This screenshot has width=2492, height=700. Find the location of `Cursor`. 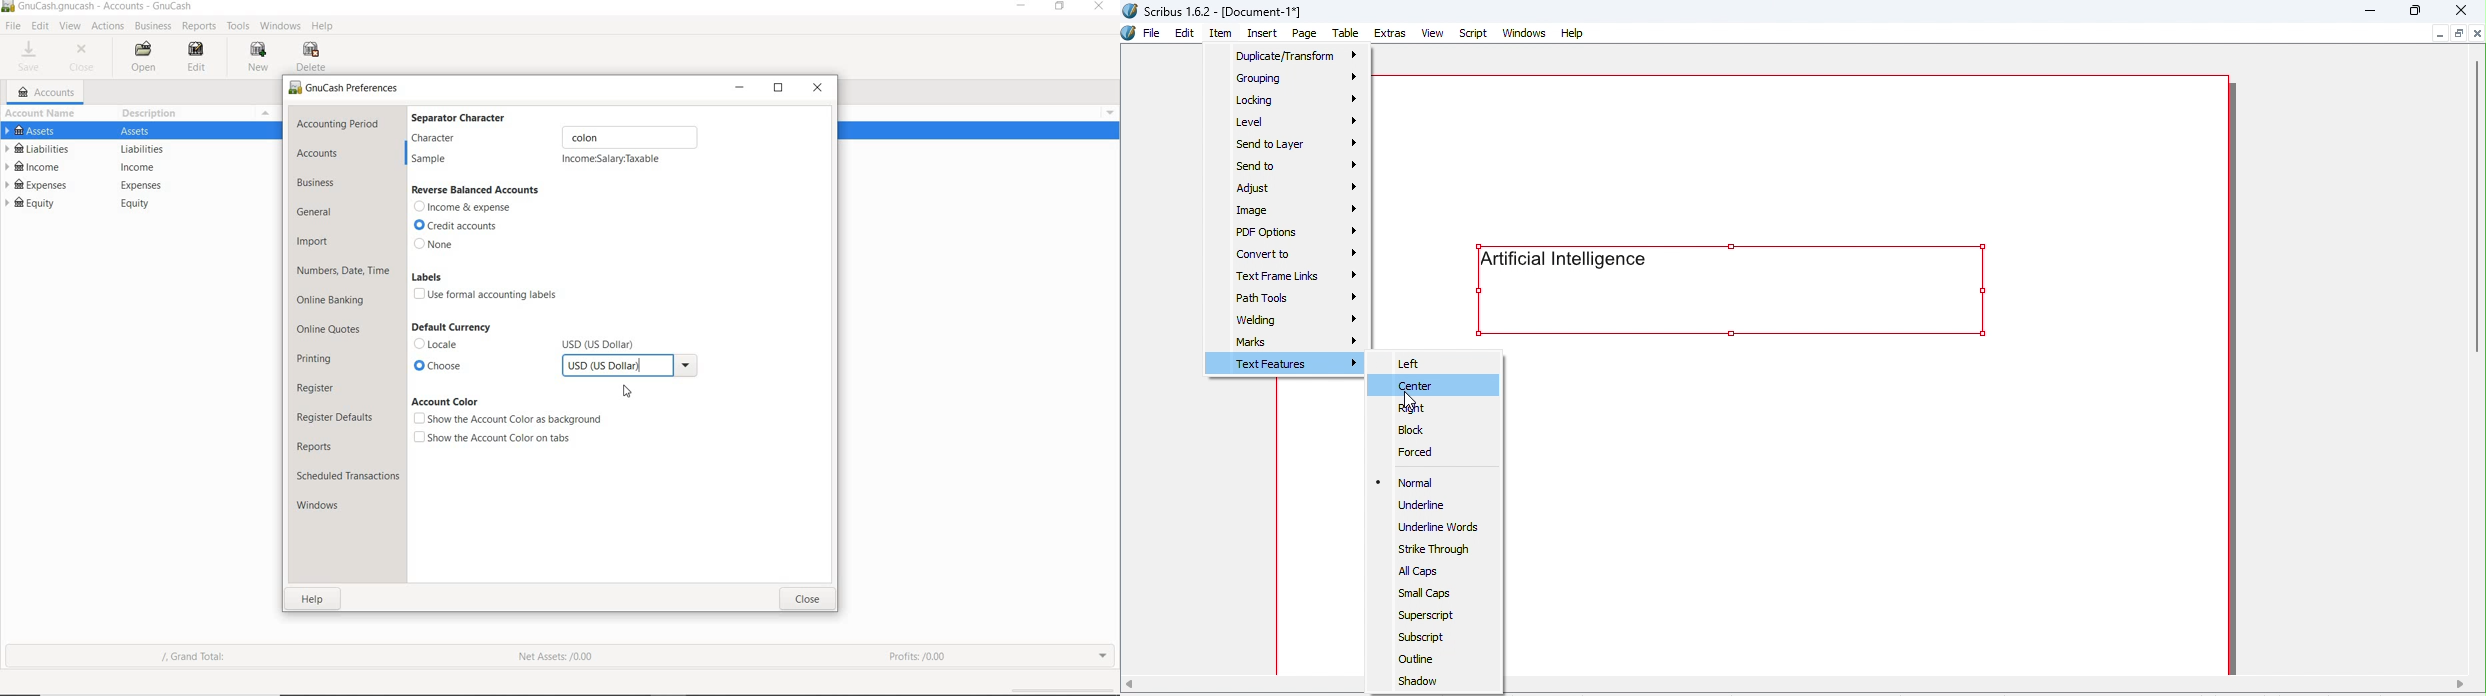

Cursor is located at coordinates (1409, 404).